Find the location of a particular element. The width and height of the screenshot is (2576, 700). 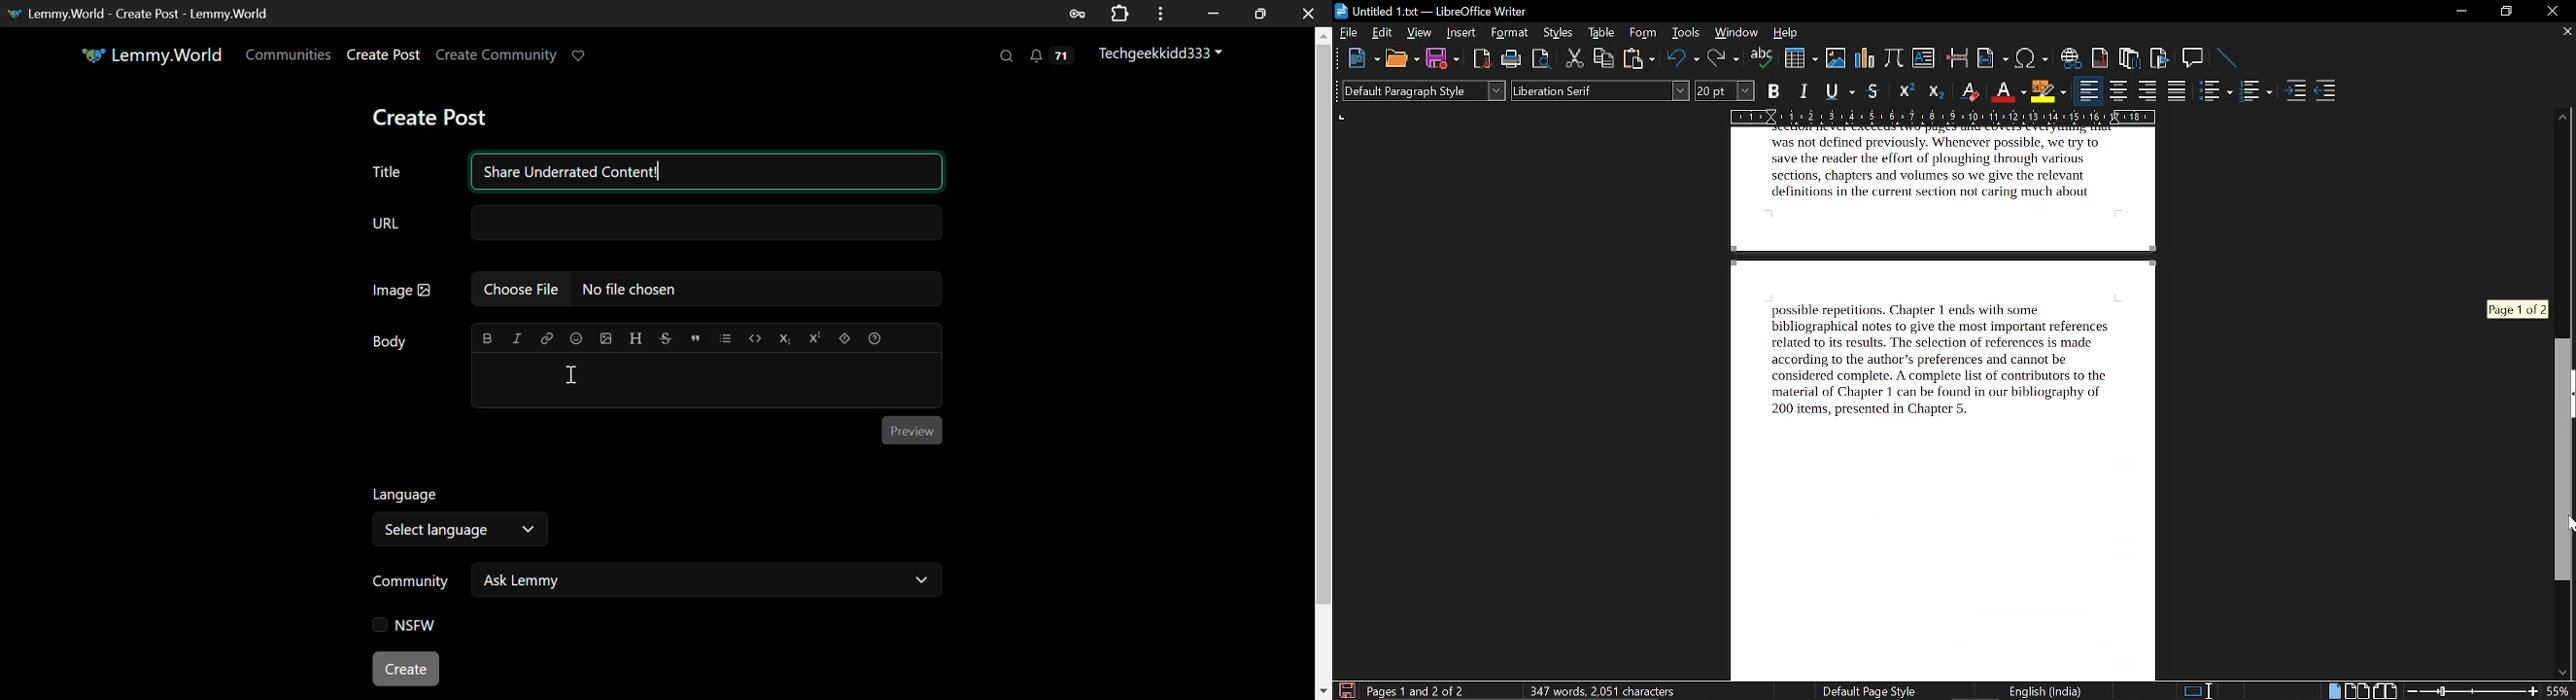

view is located at coordinates (1420, 32).